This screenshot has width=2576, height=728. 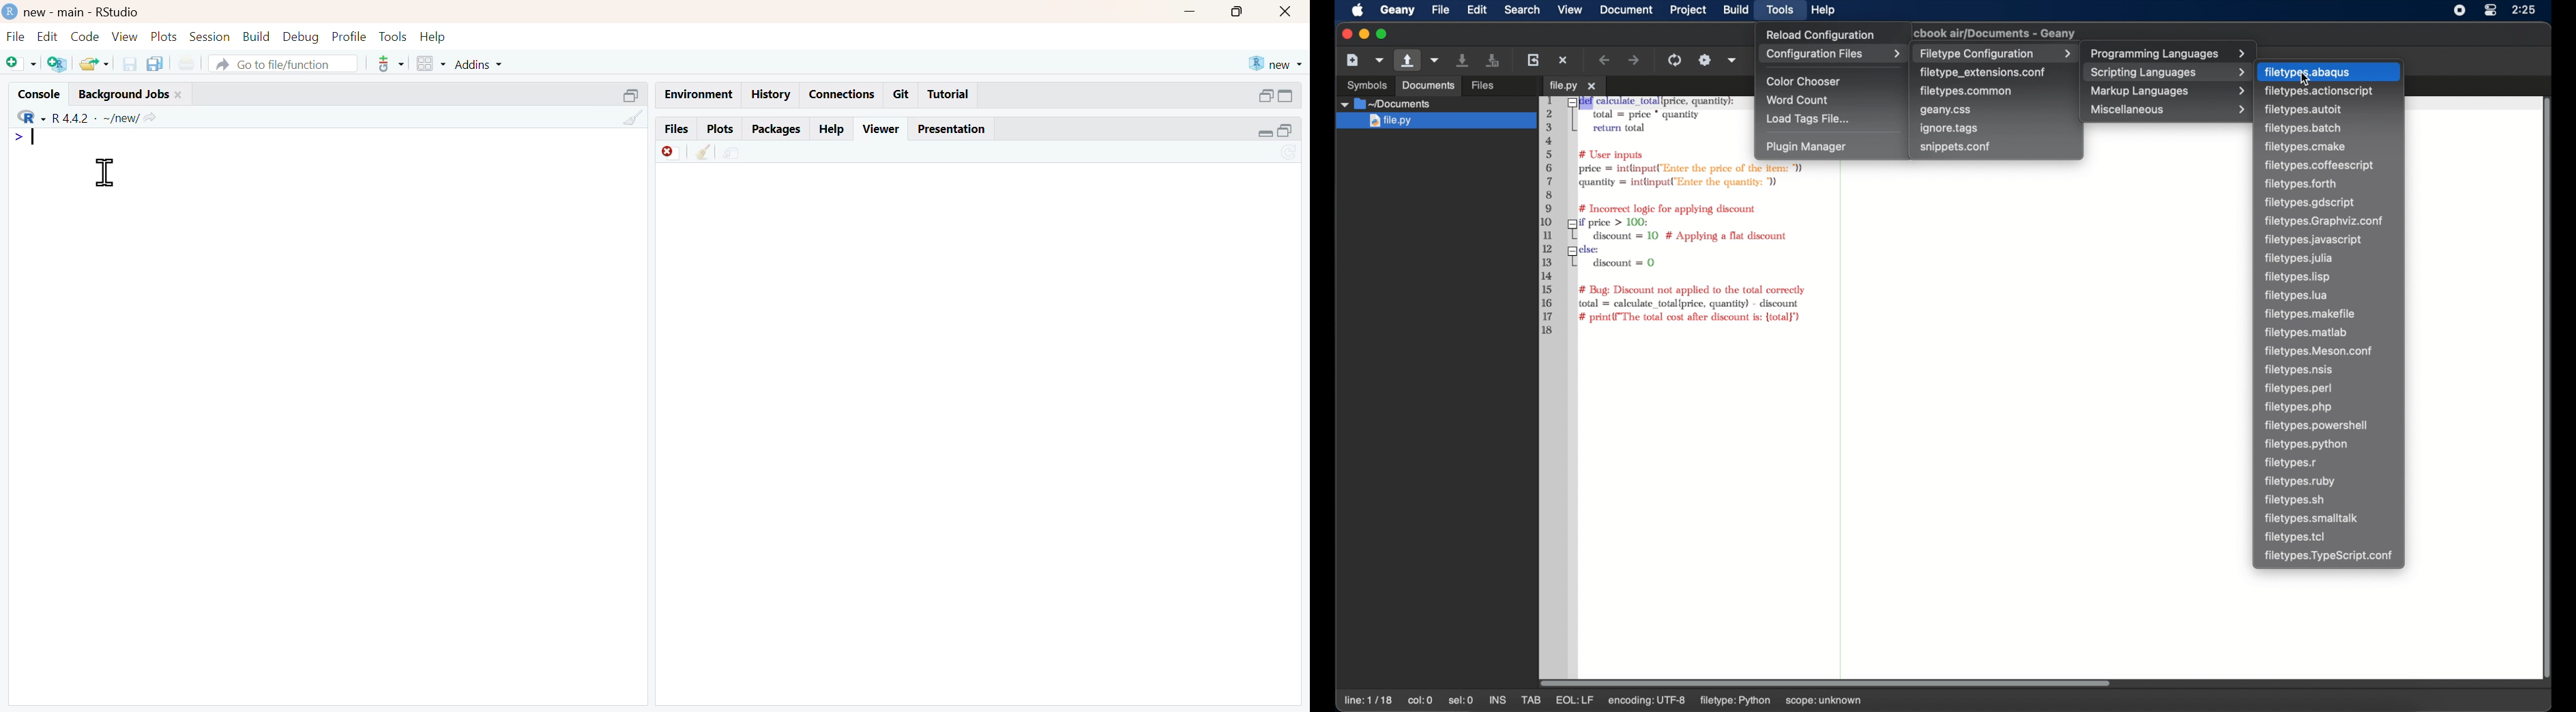 What do you see at coordinates (1238, 11) in the screenshot?
I see `maximise` at bounding box center [1238, 11].